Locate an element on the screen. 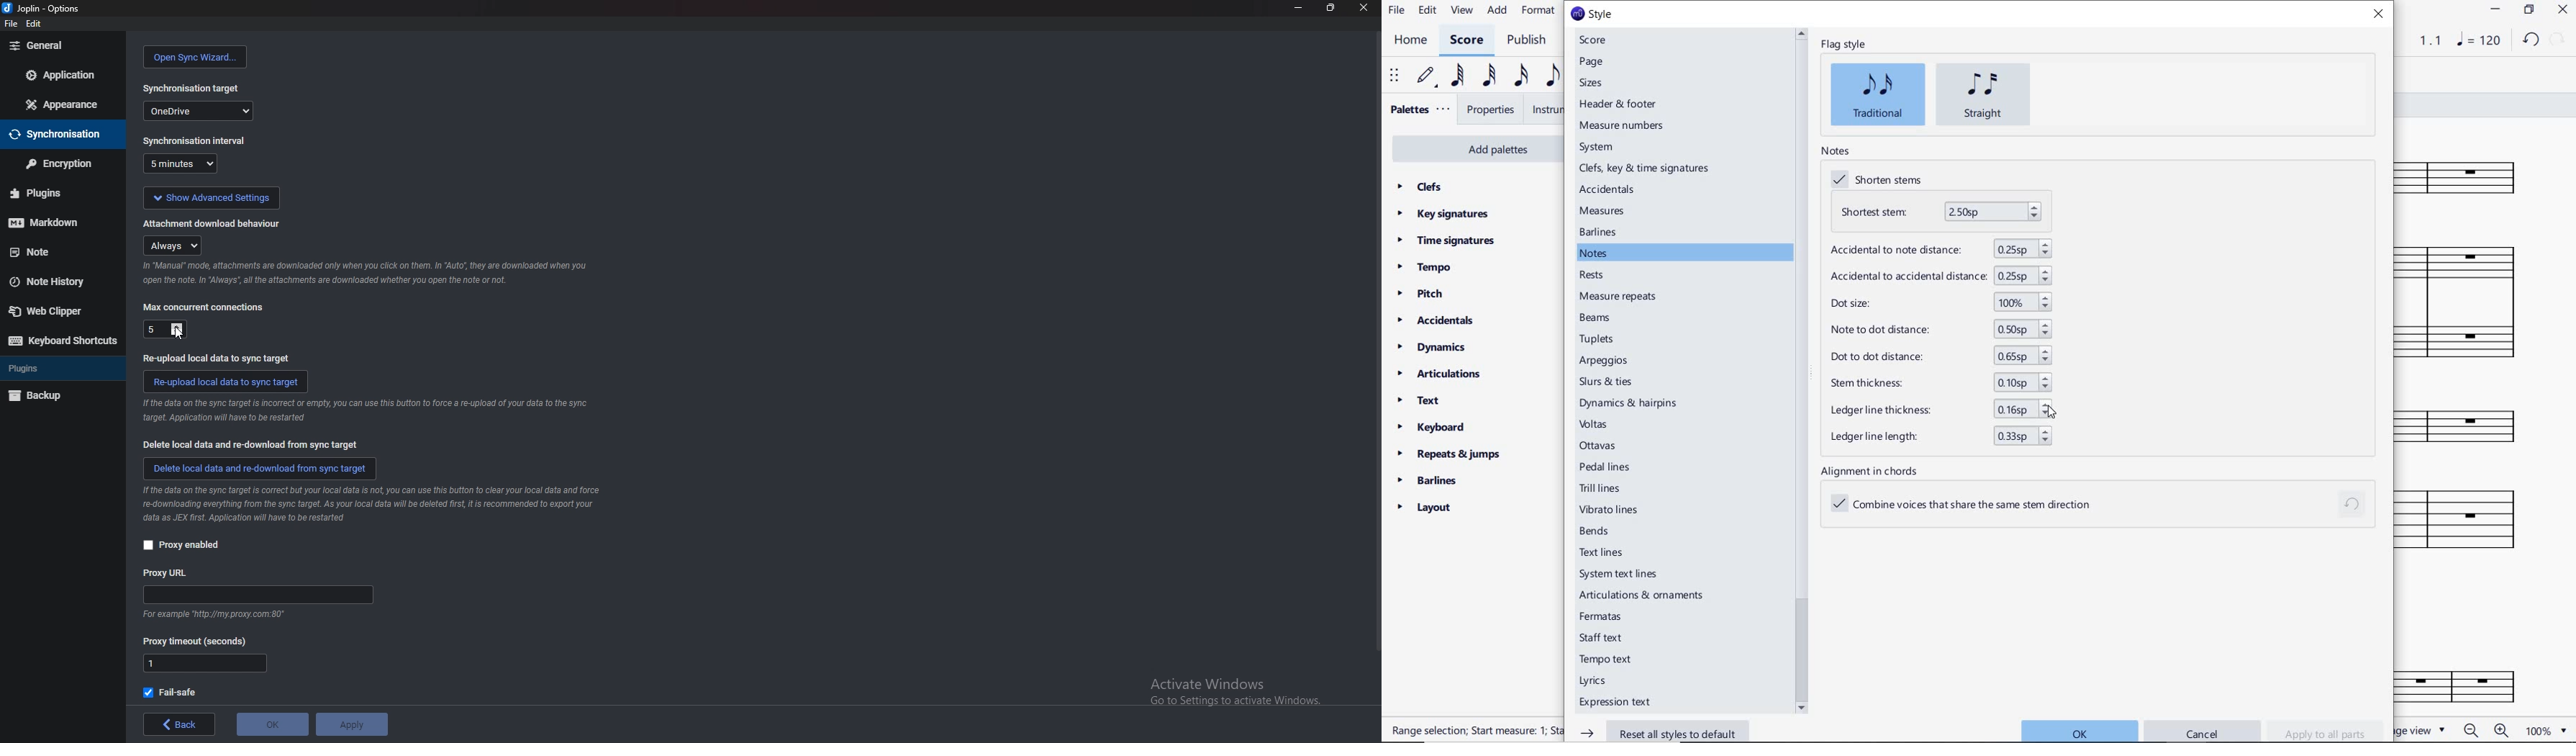 Image resolution: width=2576 pixels, height=756 pixels. apply is located at coordinates (352, 724).